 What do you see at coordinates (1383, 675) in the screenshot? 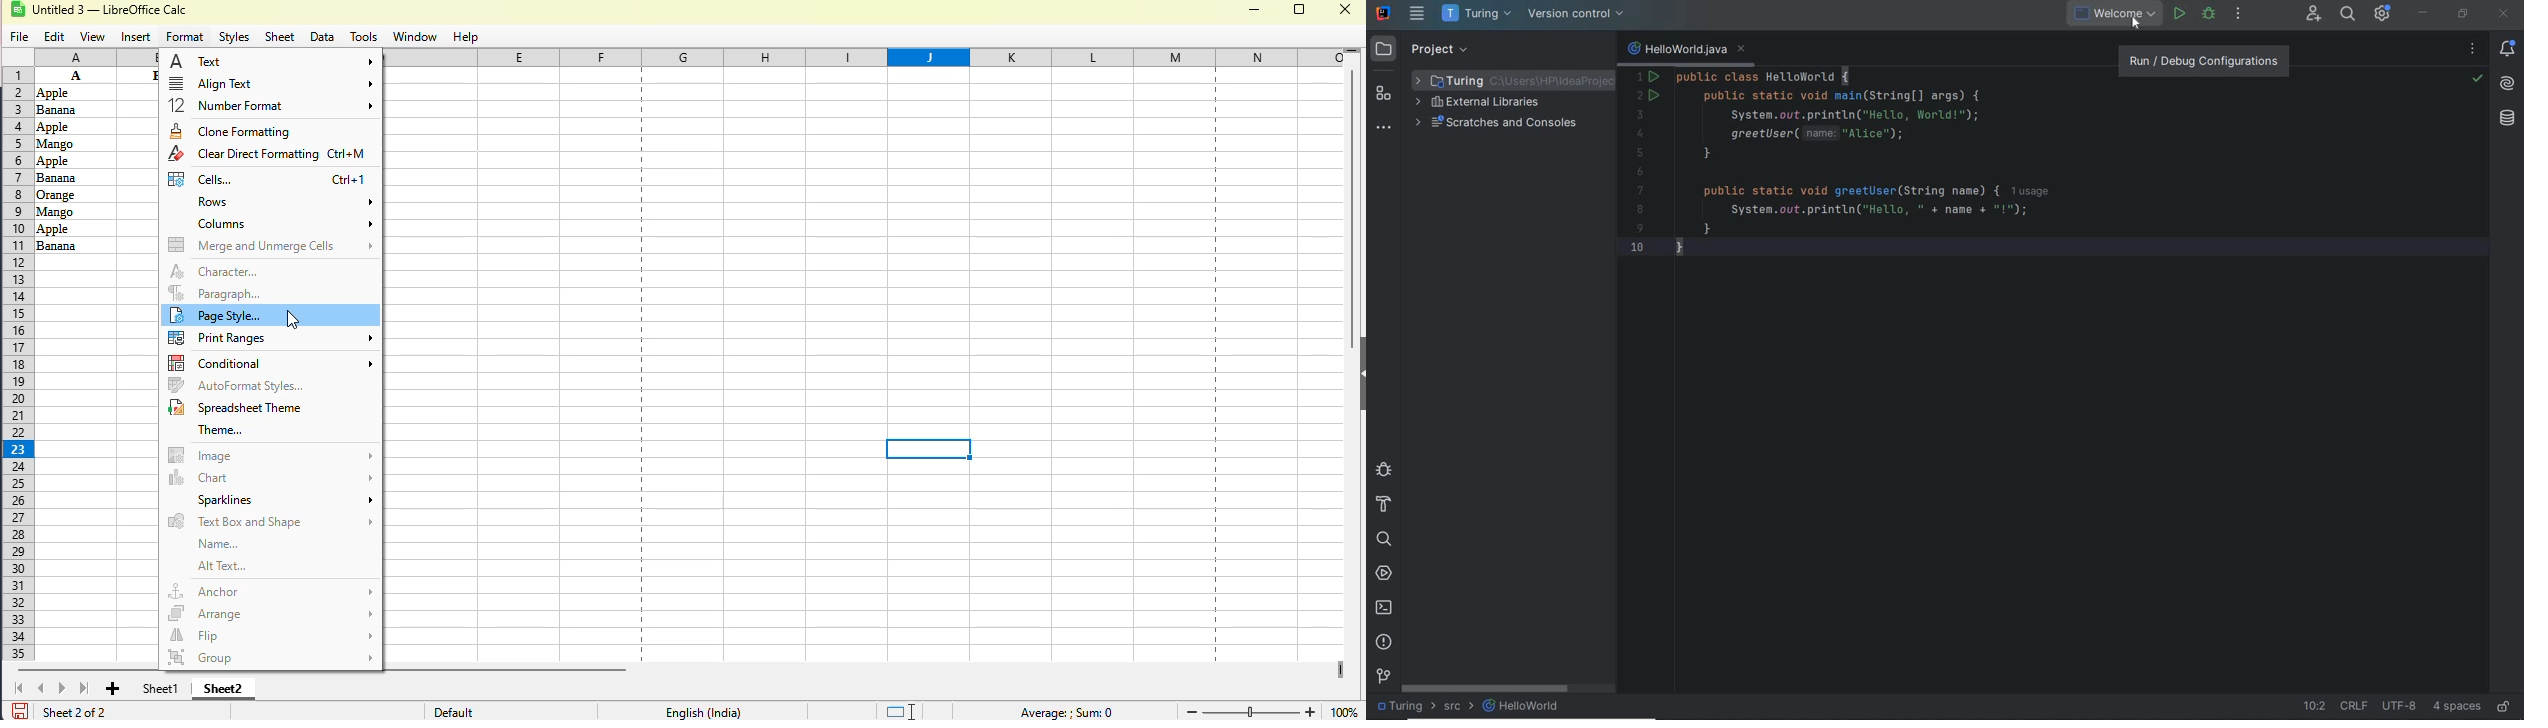
I see `version control` at bounding box center [1383, 675].